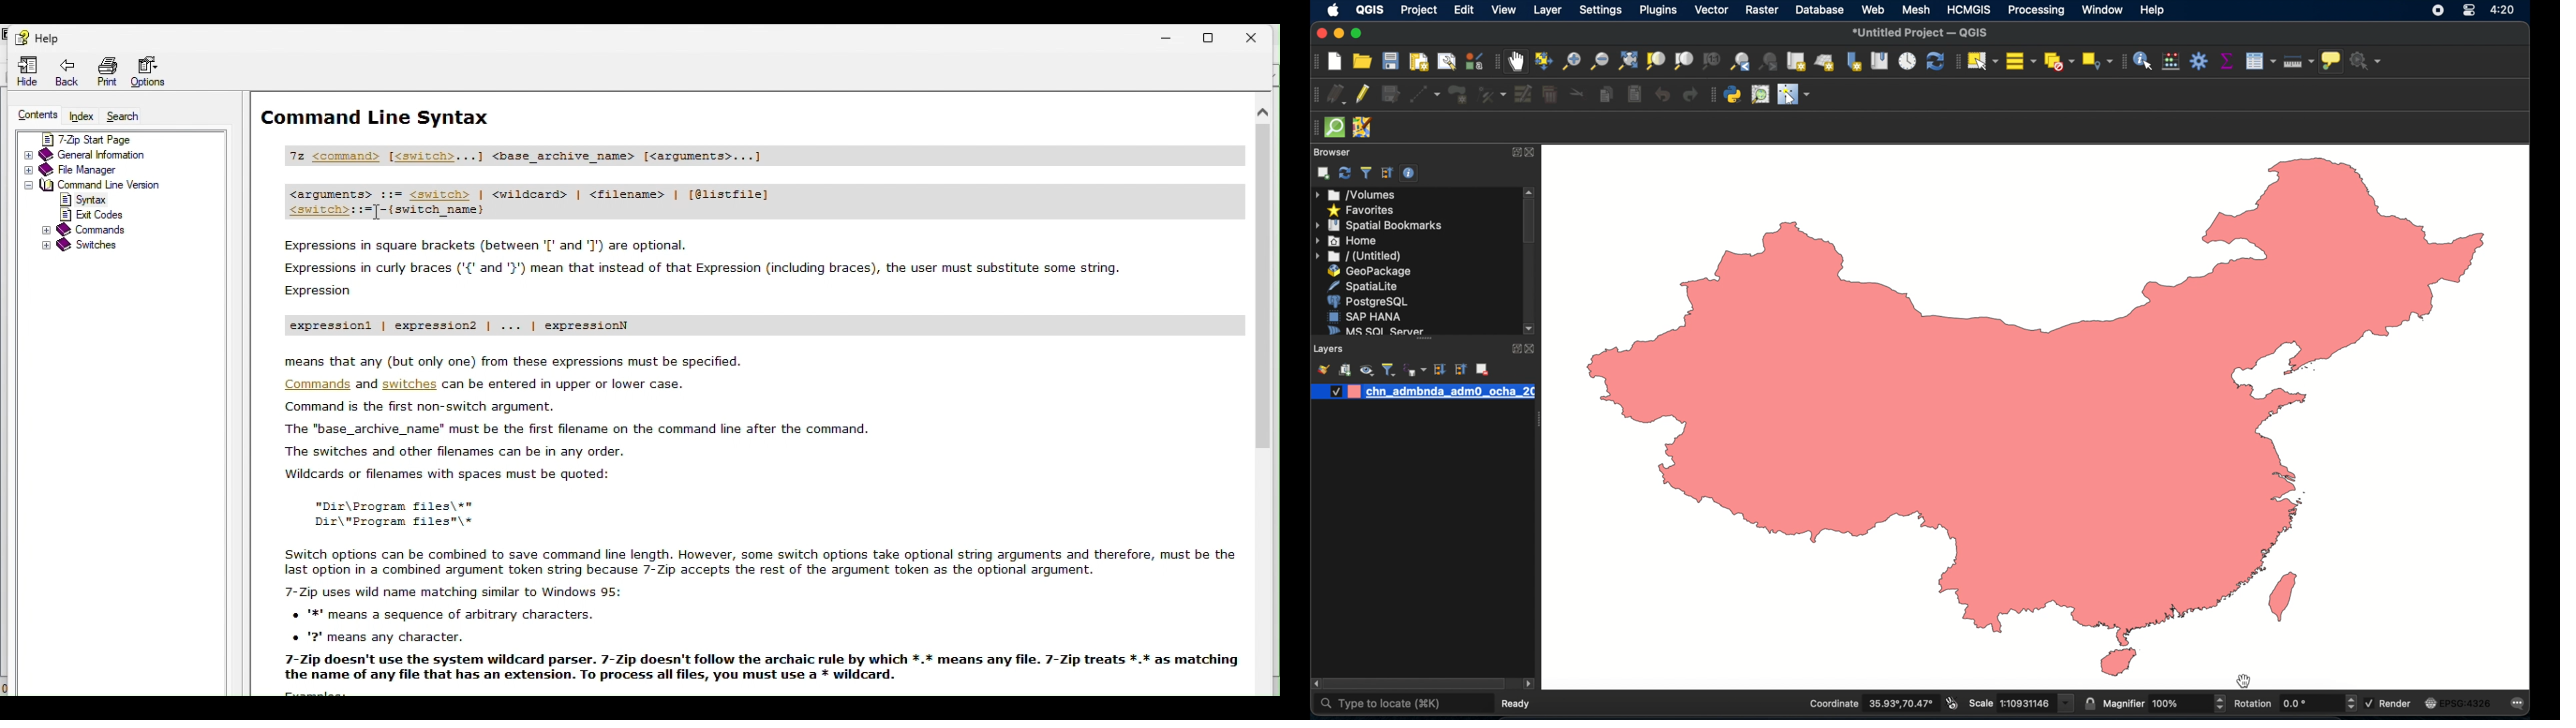  Describe the element at coordinates (2036, 10) in the screenshot. I see `processing` at that location.